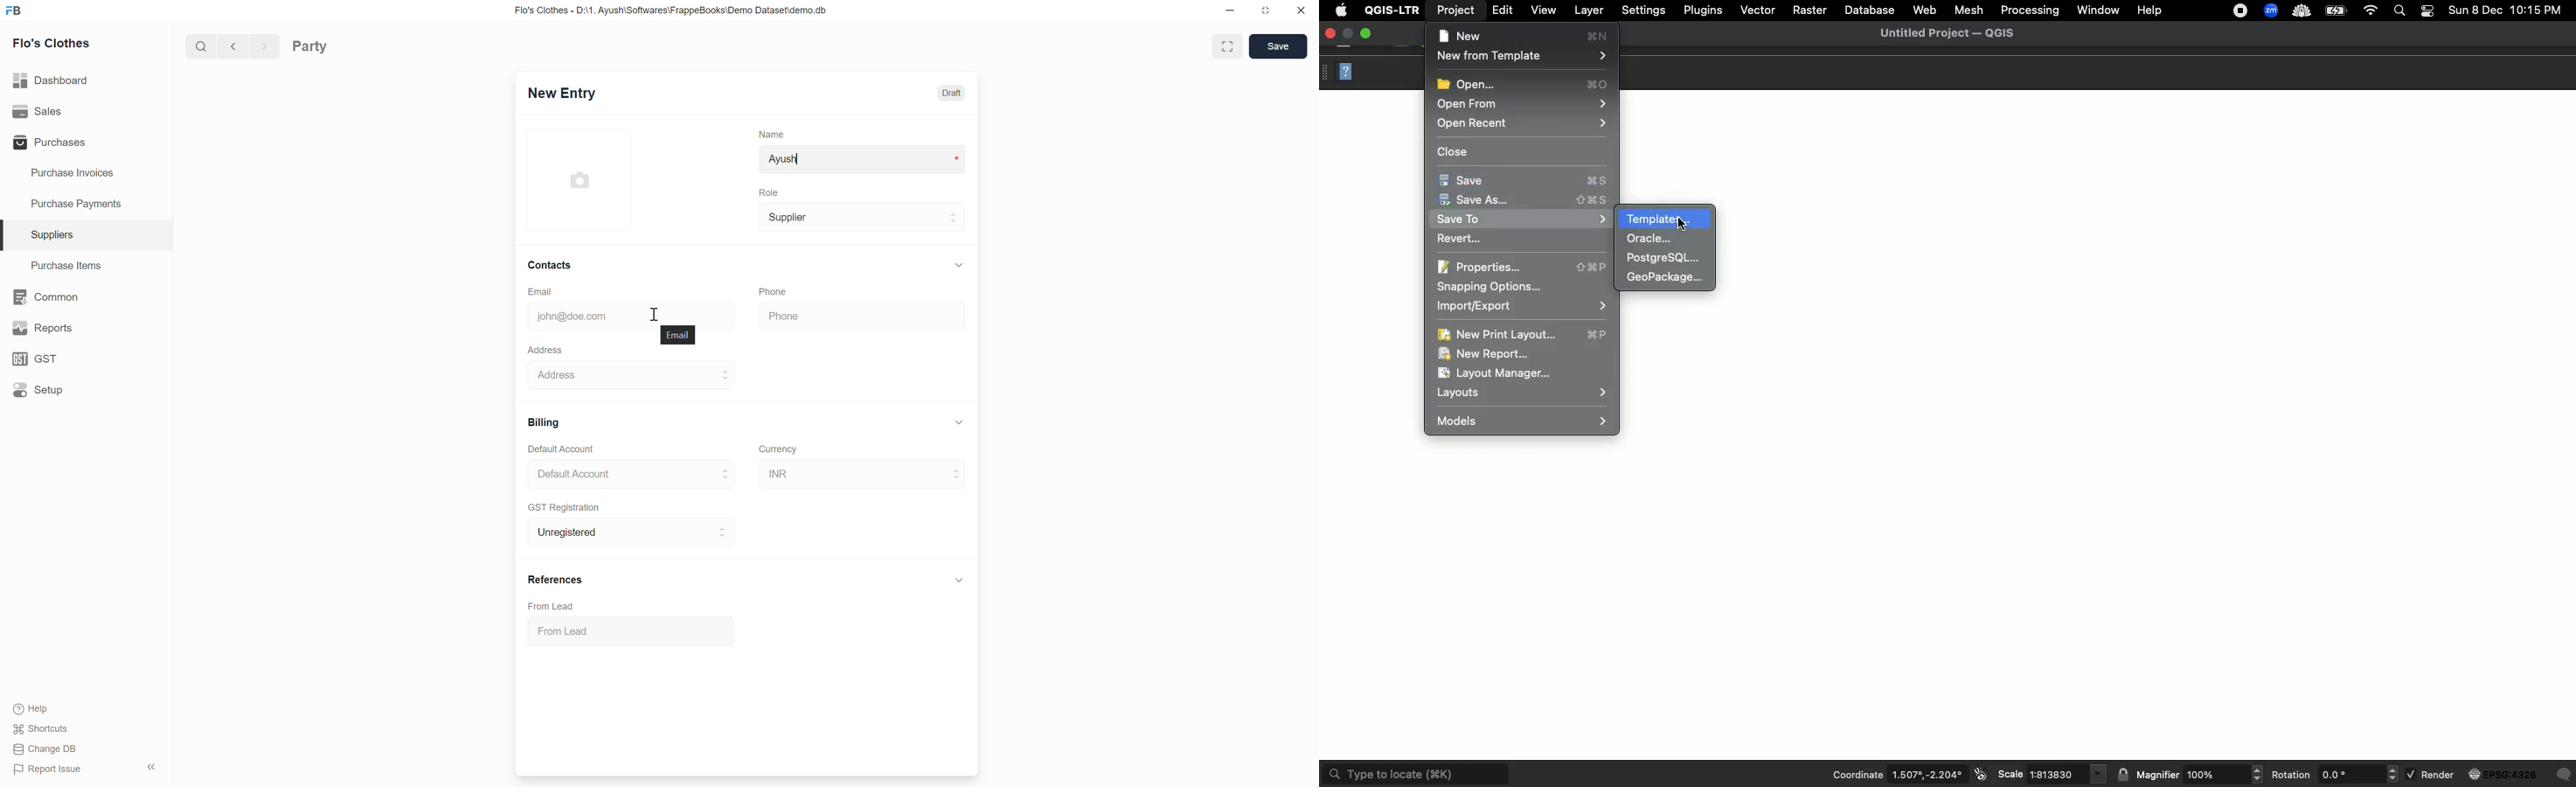 This screenshot has height=812, width=2576. What do you see at coordinates (550, 265) in the screenshot?
I see `Contacts` at bounding box center [550, 265].